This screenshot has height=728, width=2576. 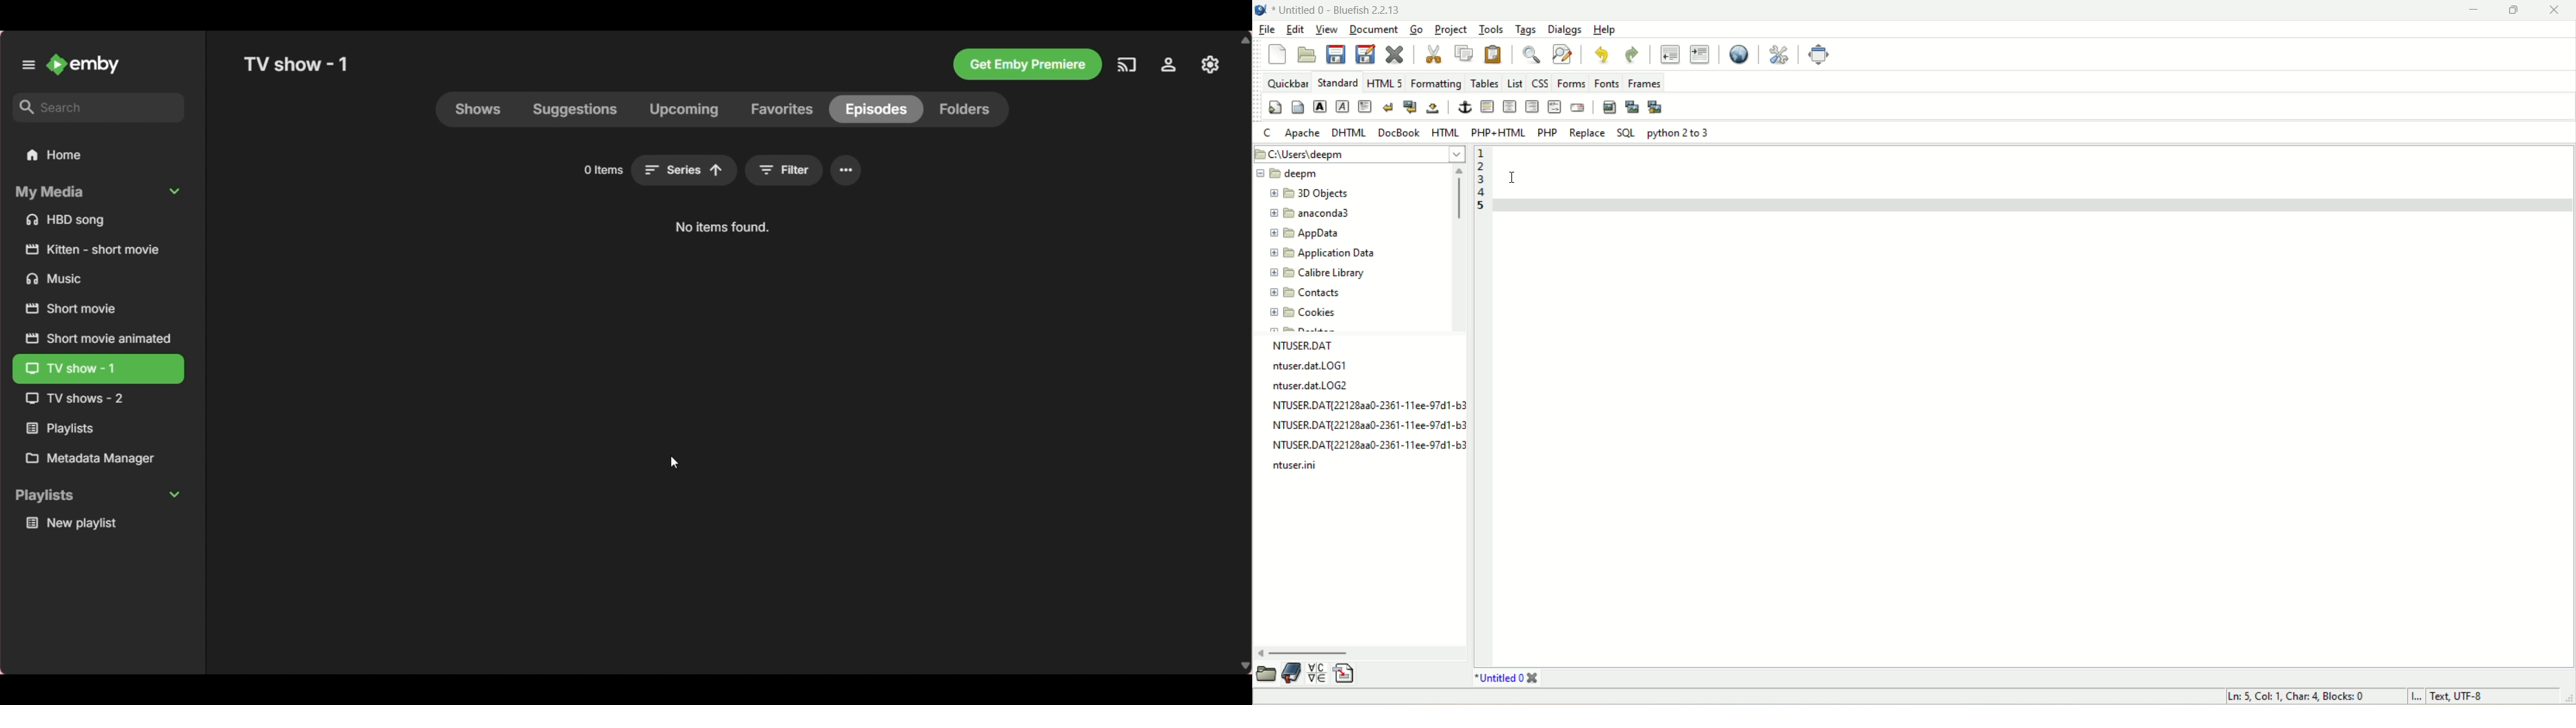 I want to click on Media under Playlists, so click(x=99, y=523).